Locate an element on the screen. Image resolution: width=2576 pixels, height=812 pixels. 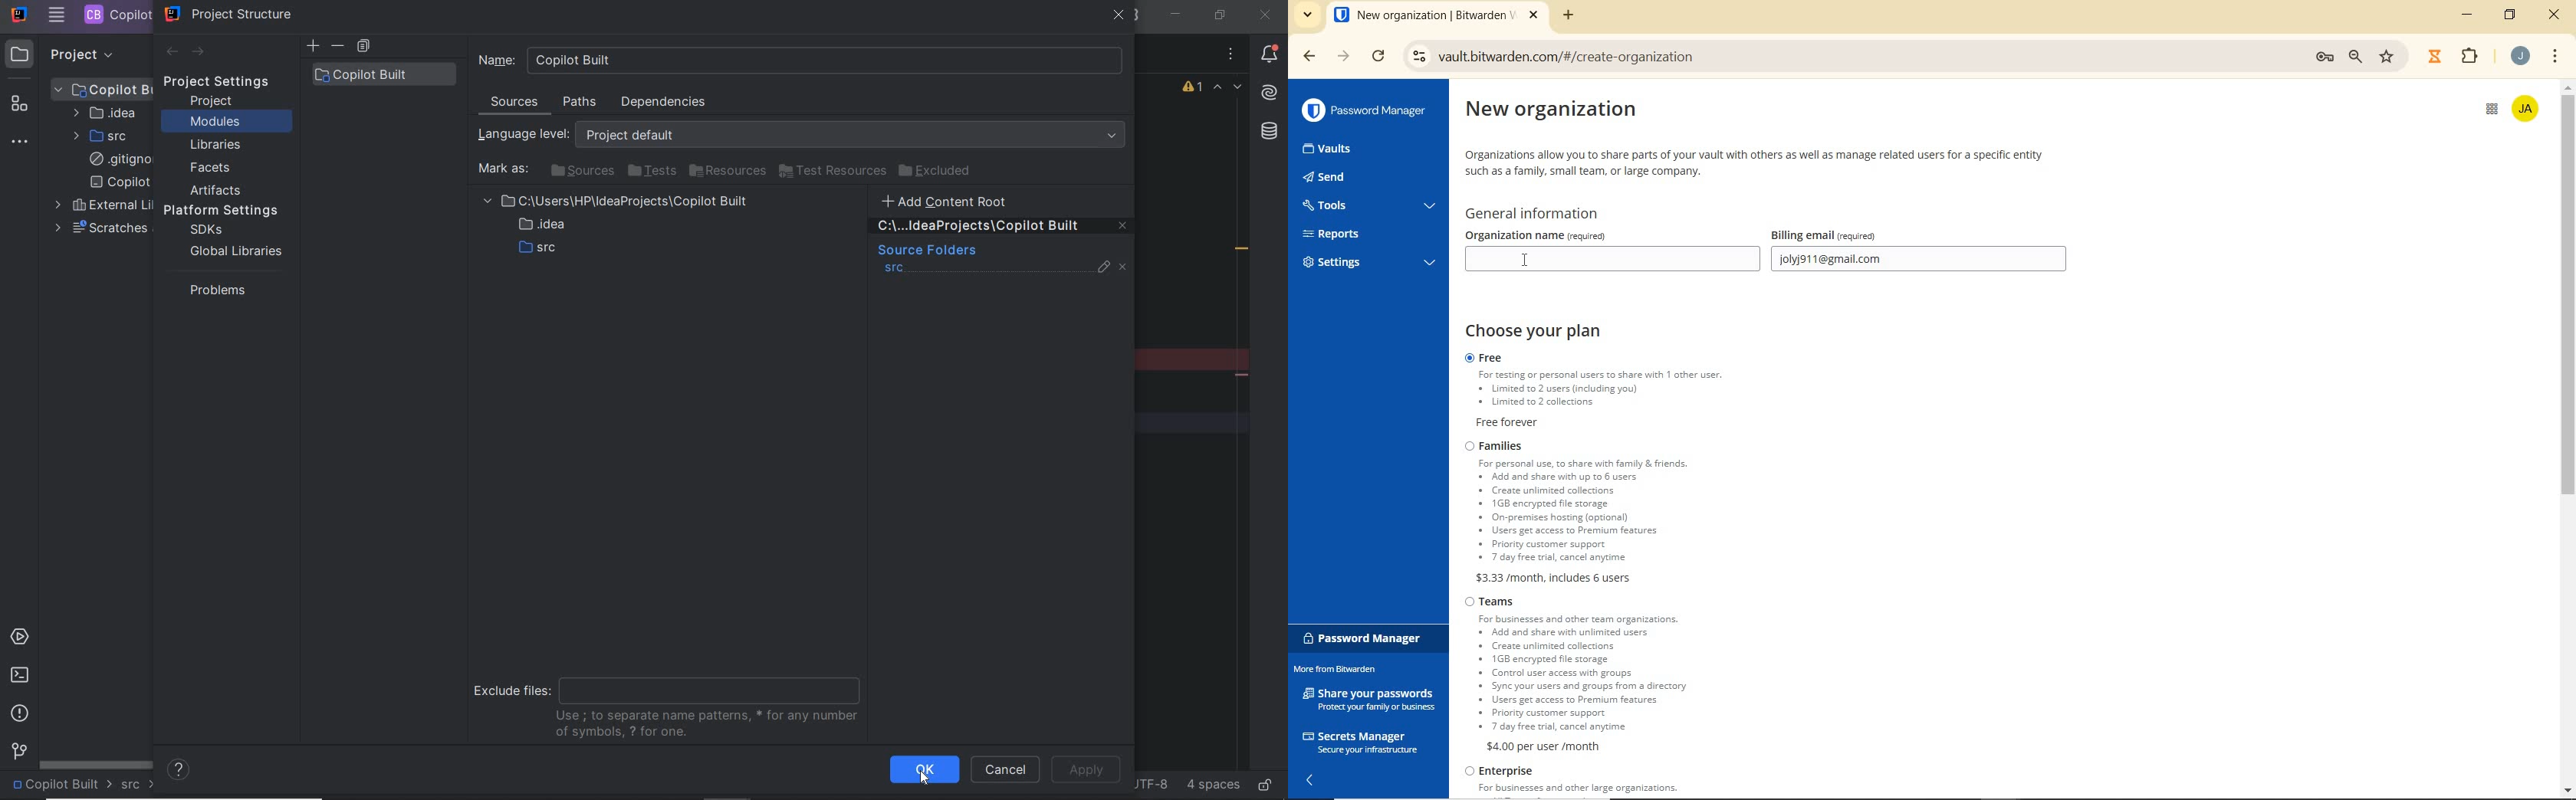
minimize is located at coordinates (1177, 15).